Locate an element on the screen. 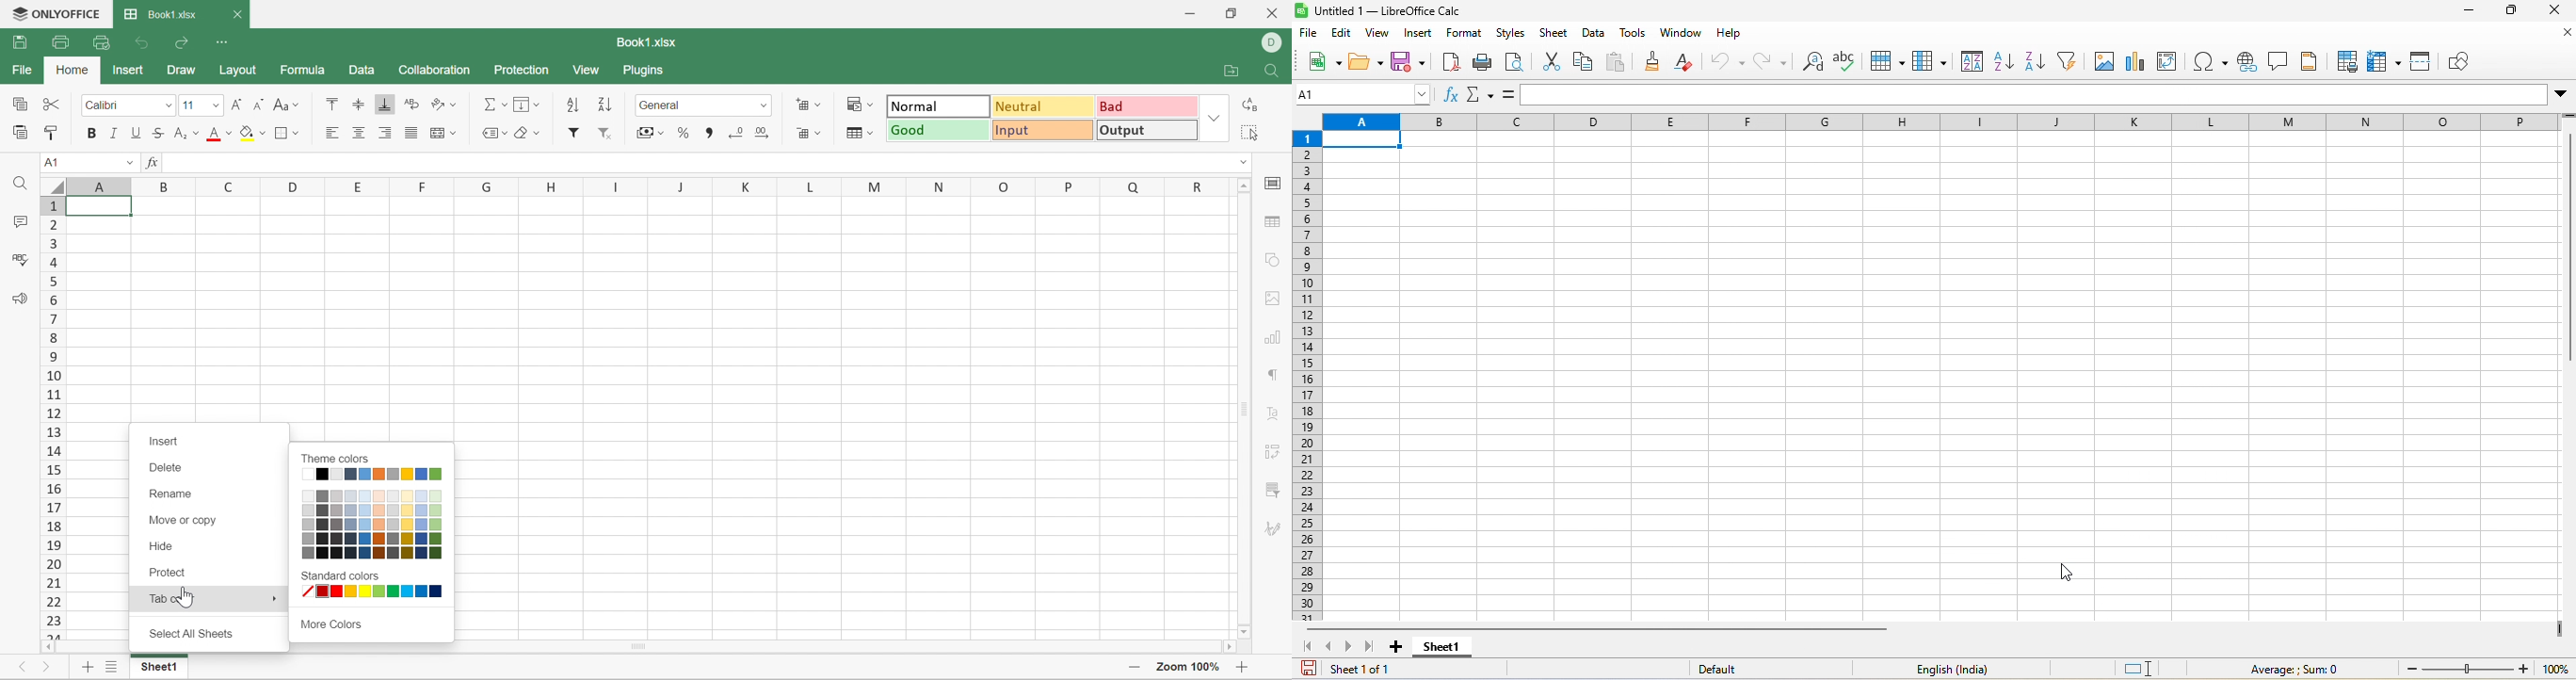 This screenshot has height=700, width=2576. 9 is located at coordinates (55, 358).